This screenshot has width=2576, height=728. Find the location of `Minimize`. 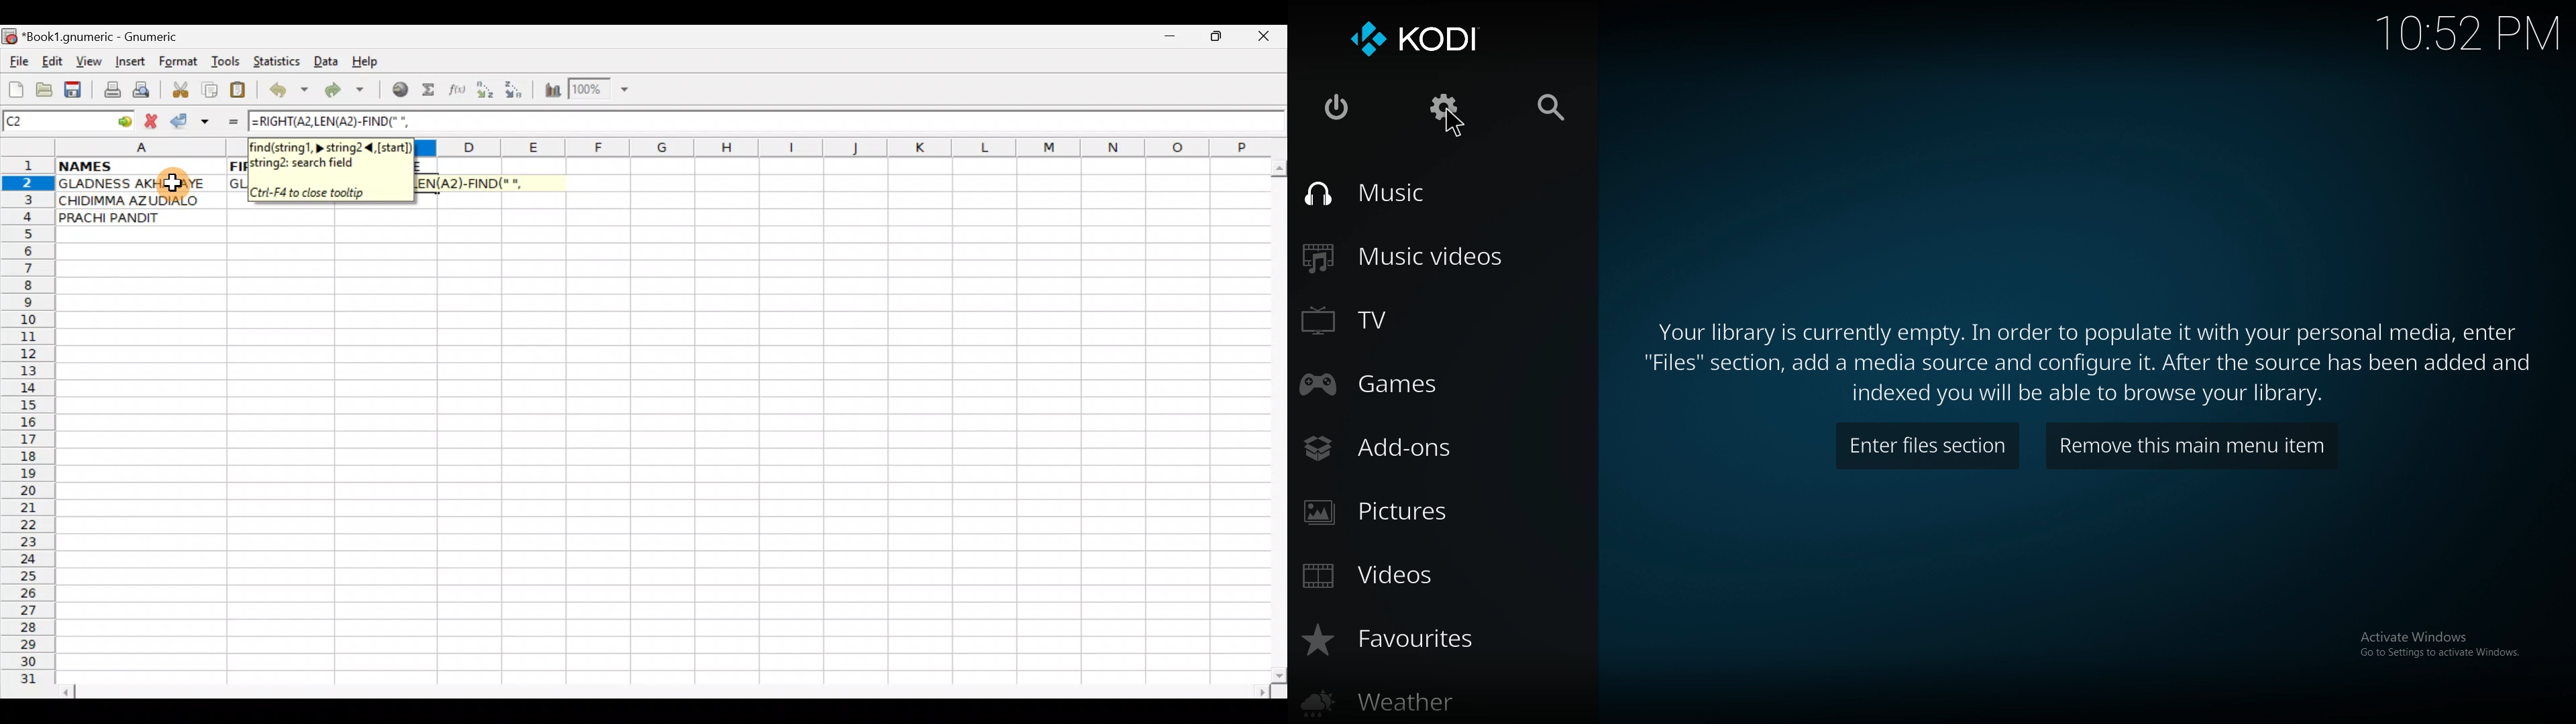

Minimize is located at coordinates (1167, 40).